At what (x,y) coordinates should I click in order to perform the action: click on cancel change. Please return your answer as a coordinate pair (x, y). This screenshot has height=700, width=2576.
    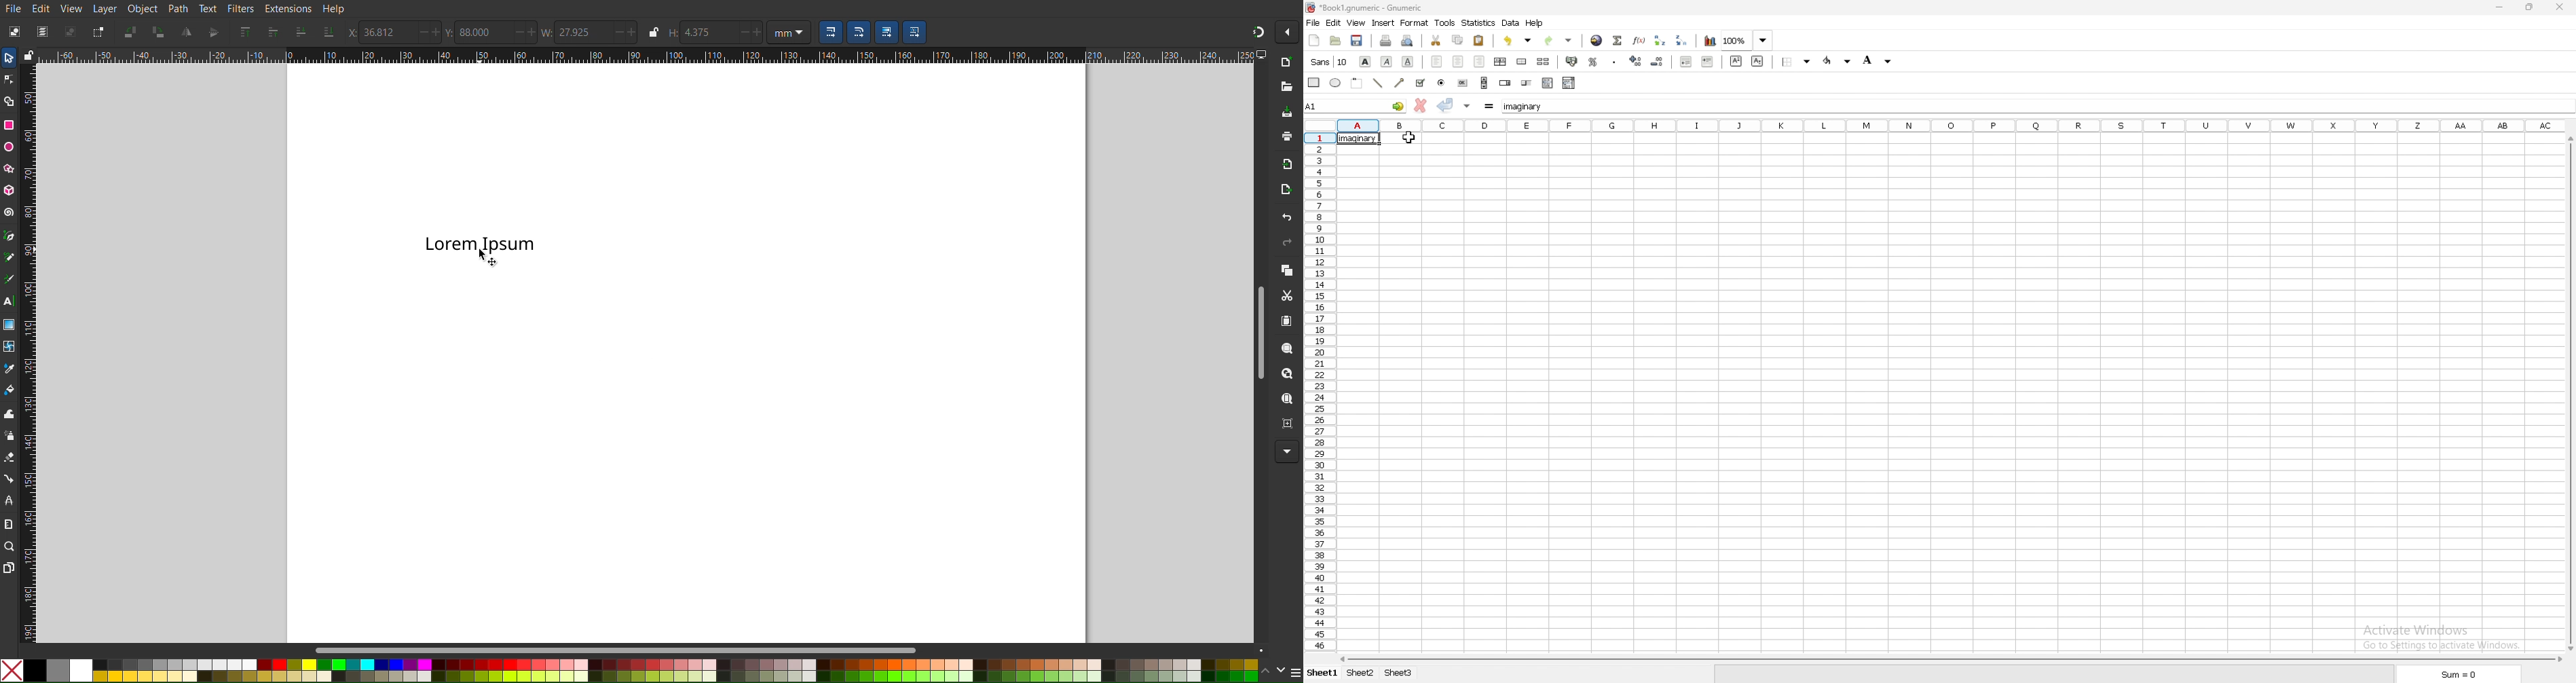
    Looking at the image, I should click on (1420, 106).